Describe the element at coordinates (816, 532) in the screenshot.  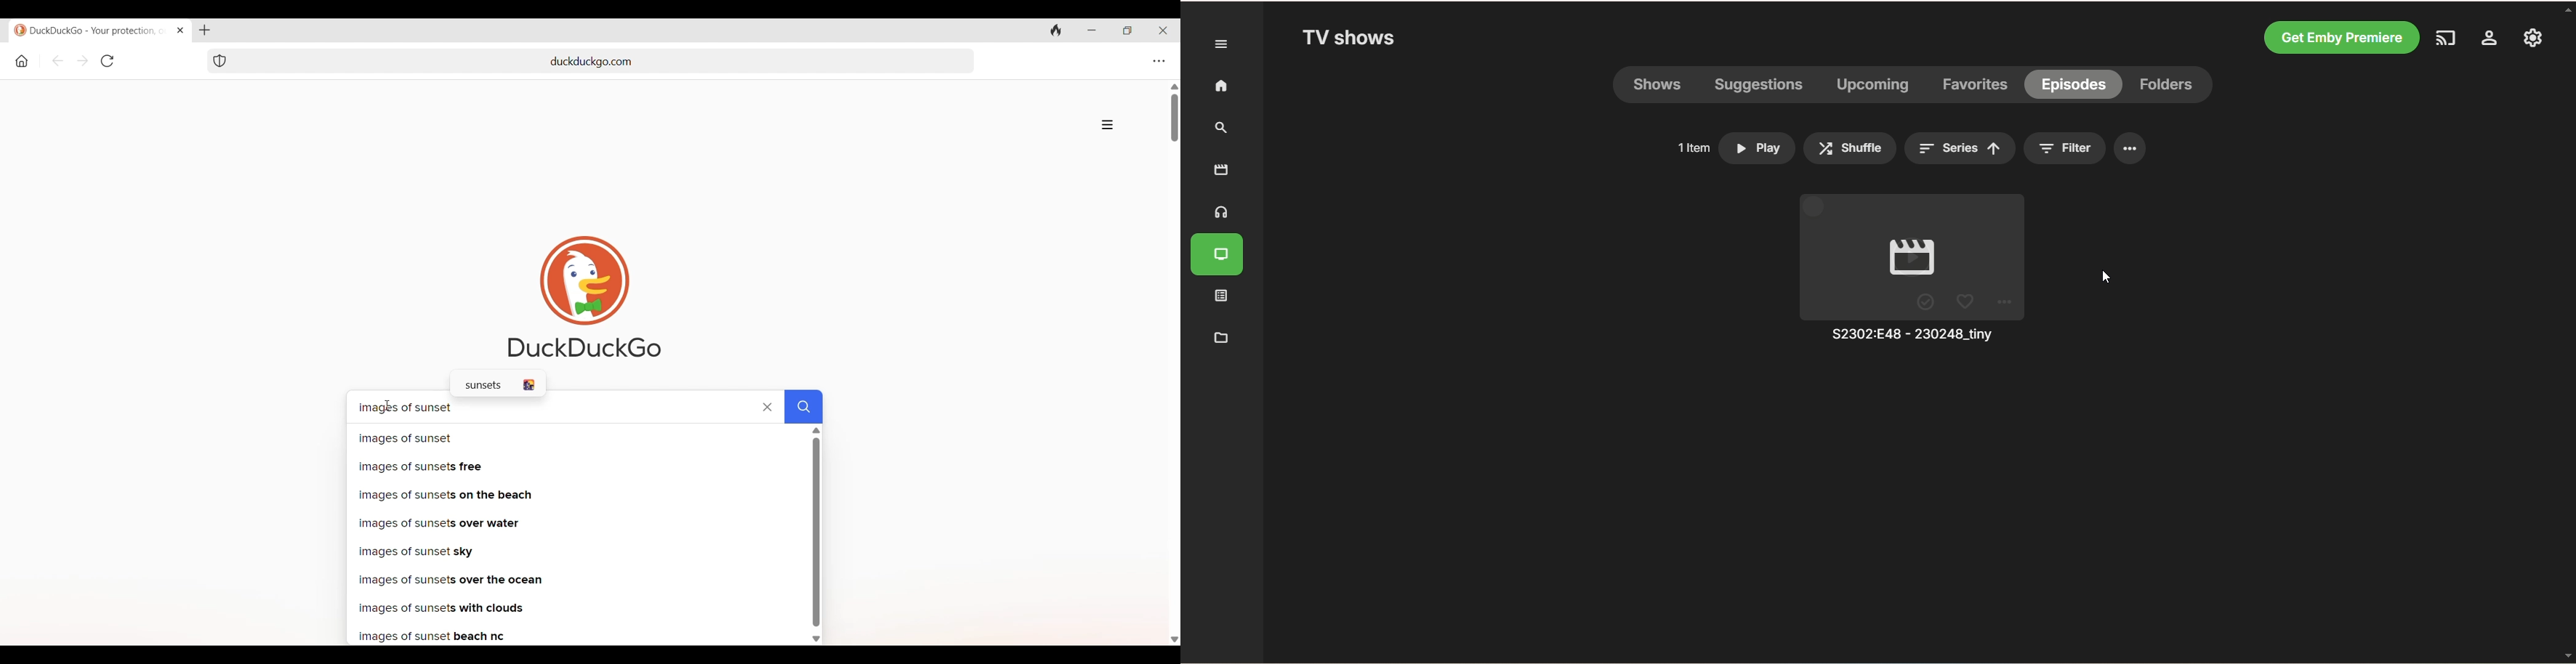
I see `Vertical slide bar for search` at that location.